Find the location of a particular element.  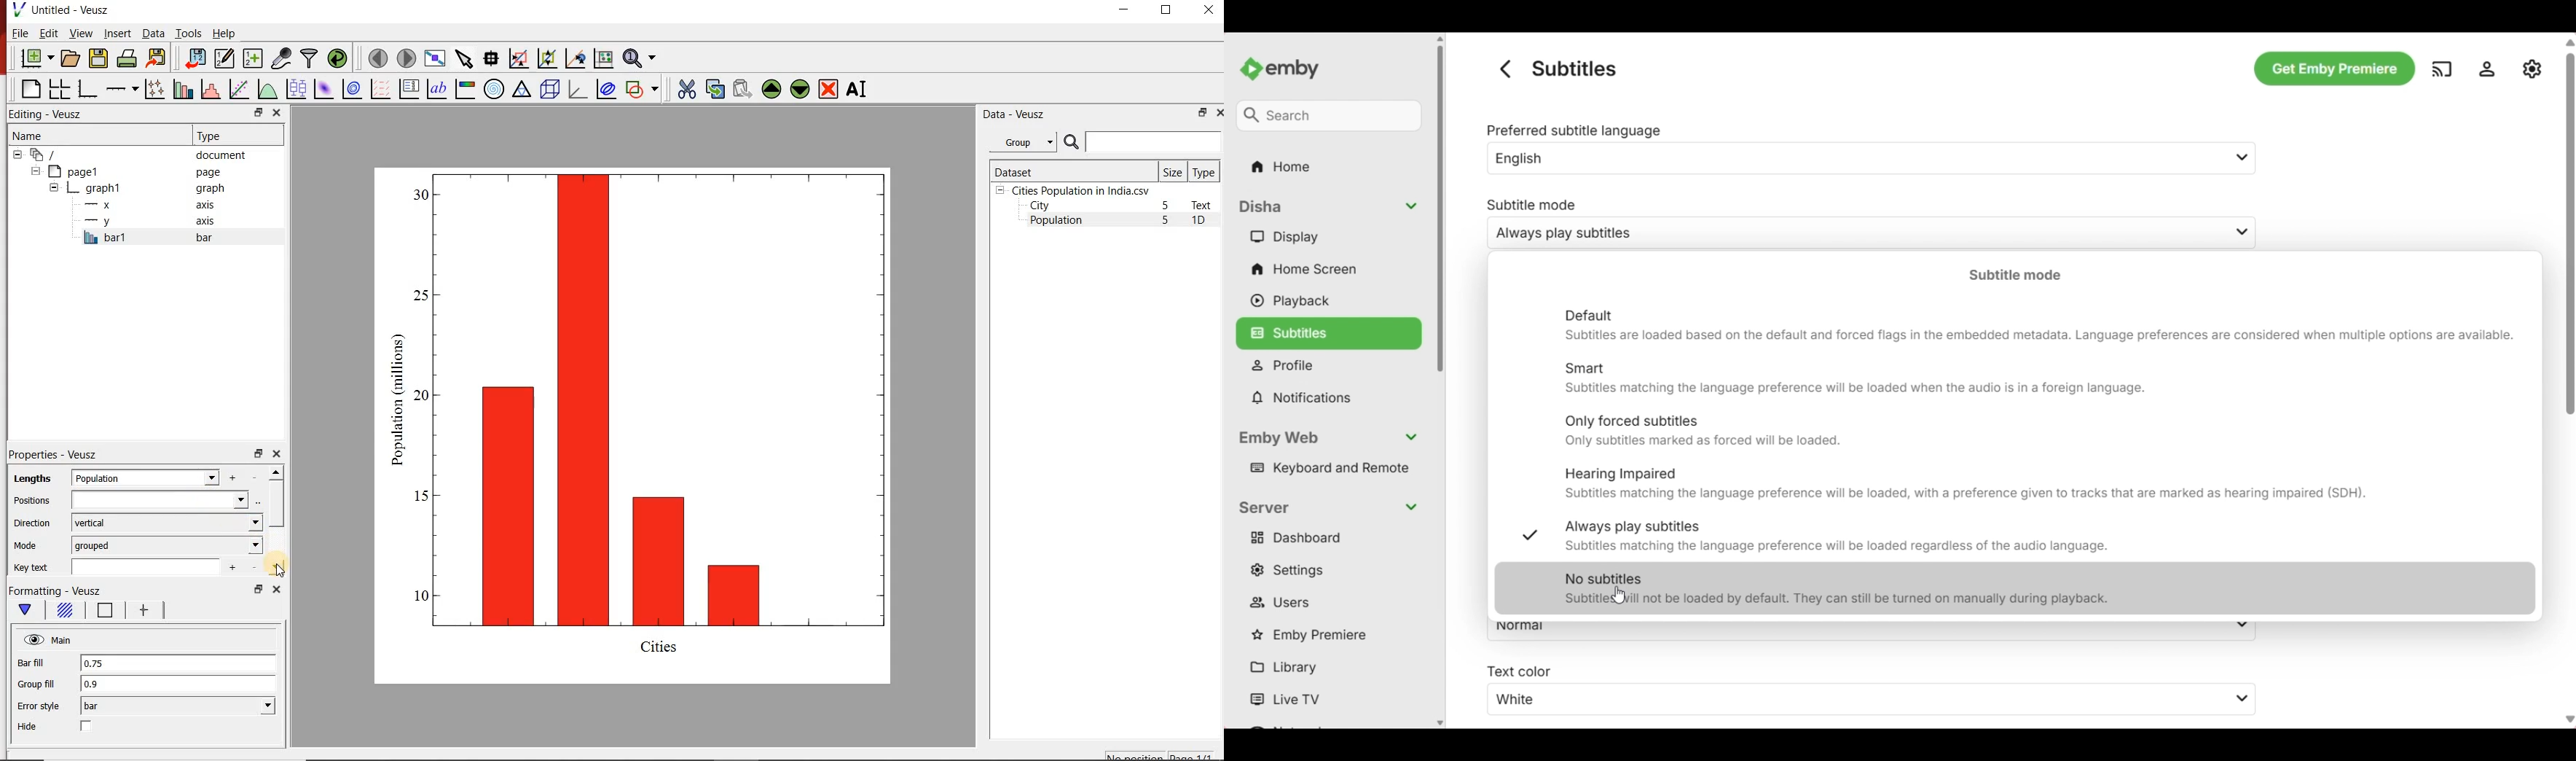

 is located at coordinates (1501, 68).